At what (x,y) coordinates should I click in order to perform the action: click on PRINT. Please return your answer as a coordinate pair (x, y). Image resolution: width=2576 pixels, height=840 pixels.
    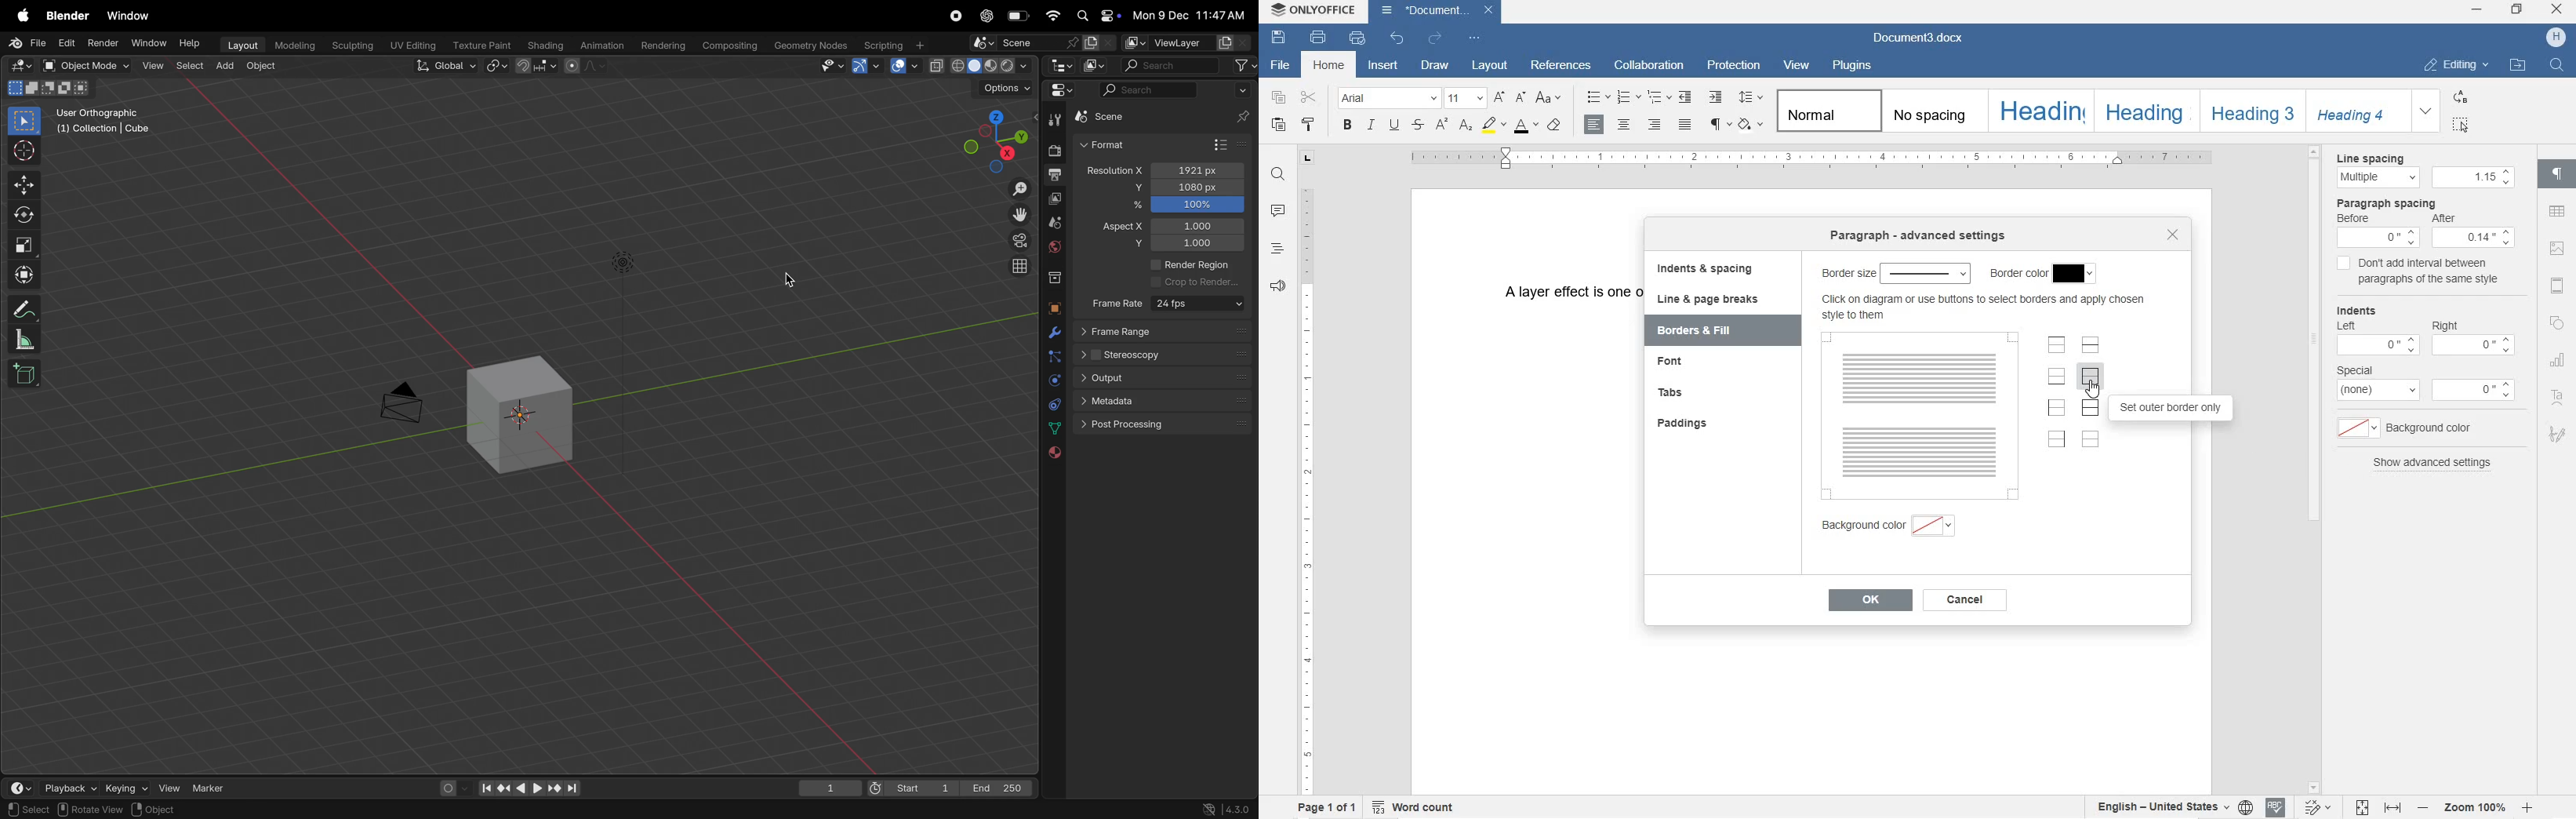
    Looking at the image, I should click on (1319, 38).